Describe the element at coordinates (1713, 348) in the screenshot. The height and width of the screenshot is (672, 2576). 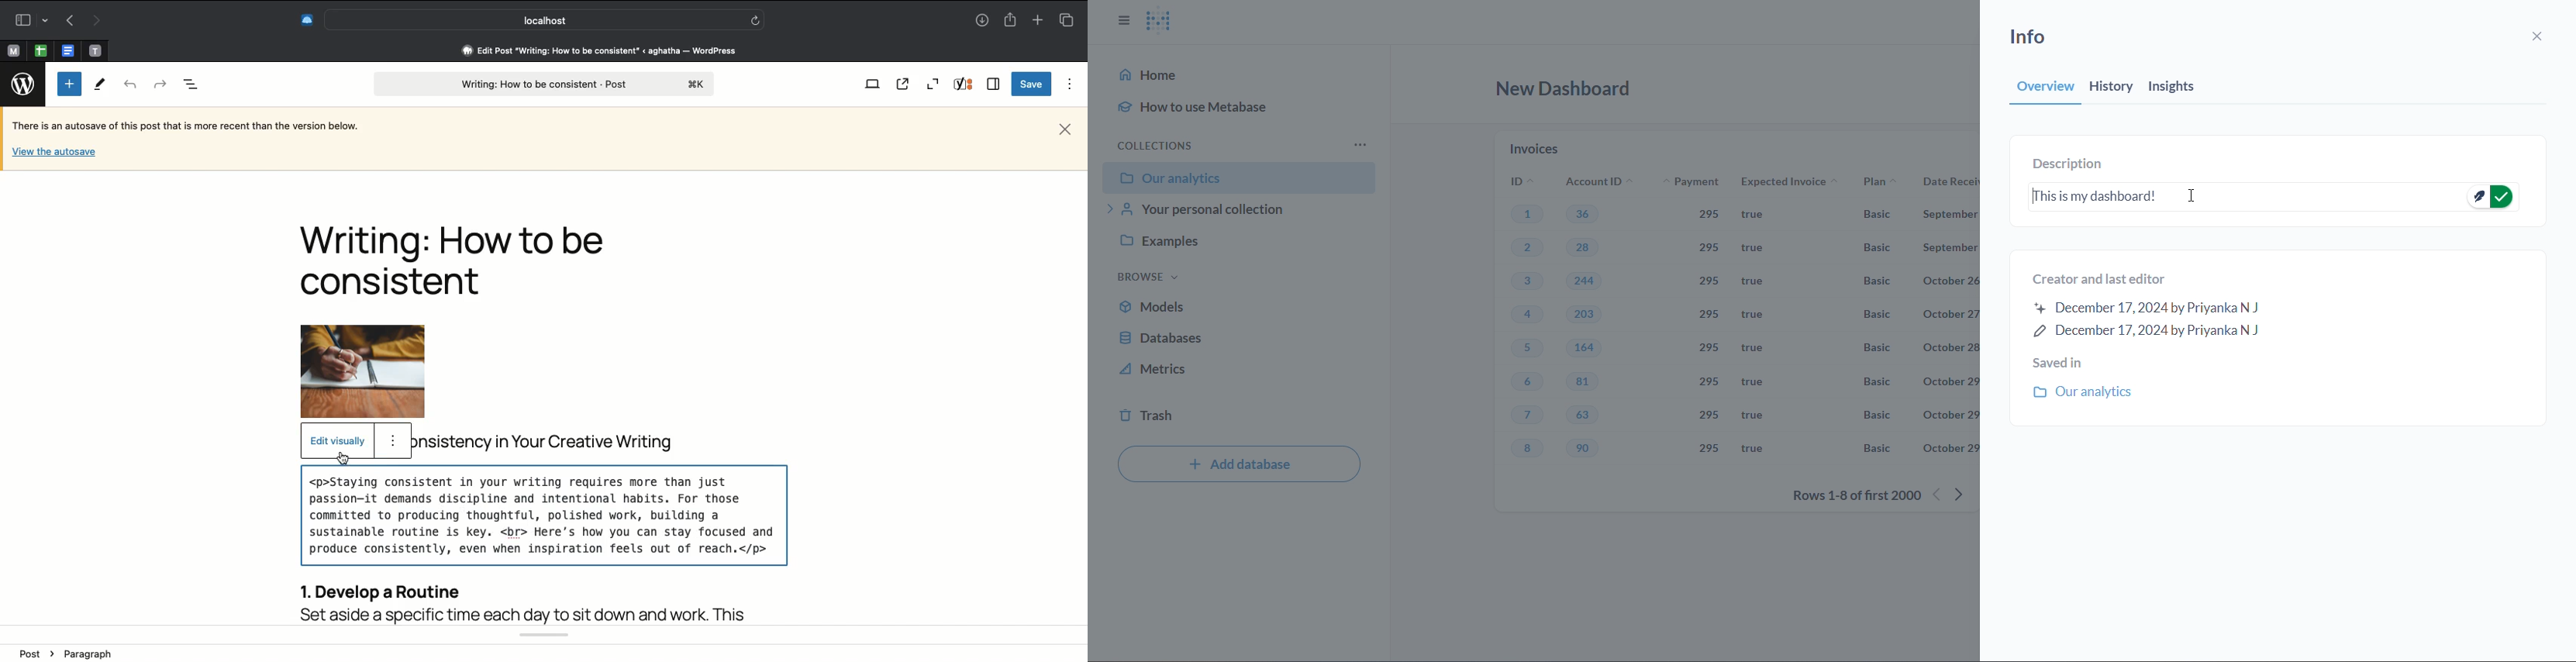
I see `295` at that location.